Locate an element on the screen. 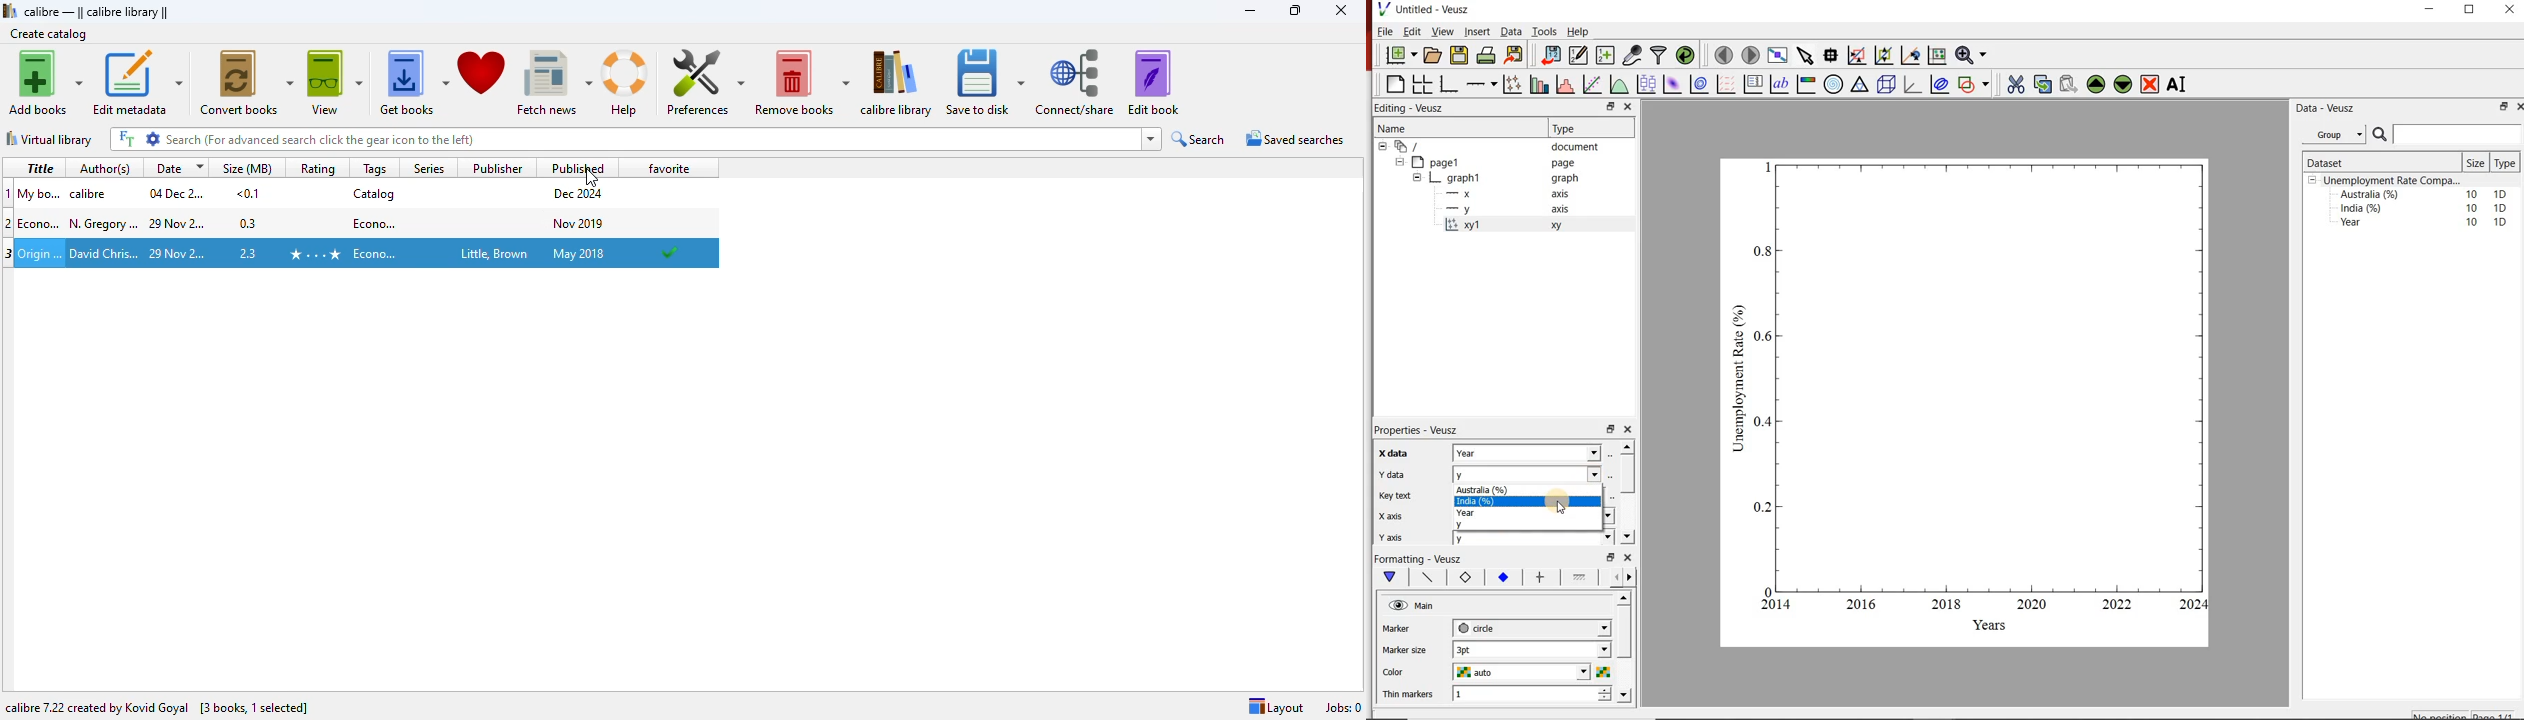  scroll bar is located at coordinates (1625, 643).